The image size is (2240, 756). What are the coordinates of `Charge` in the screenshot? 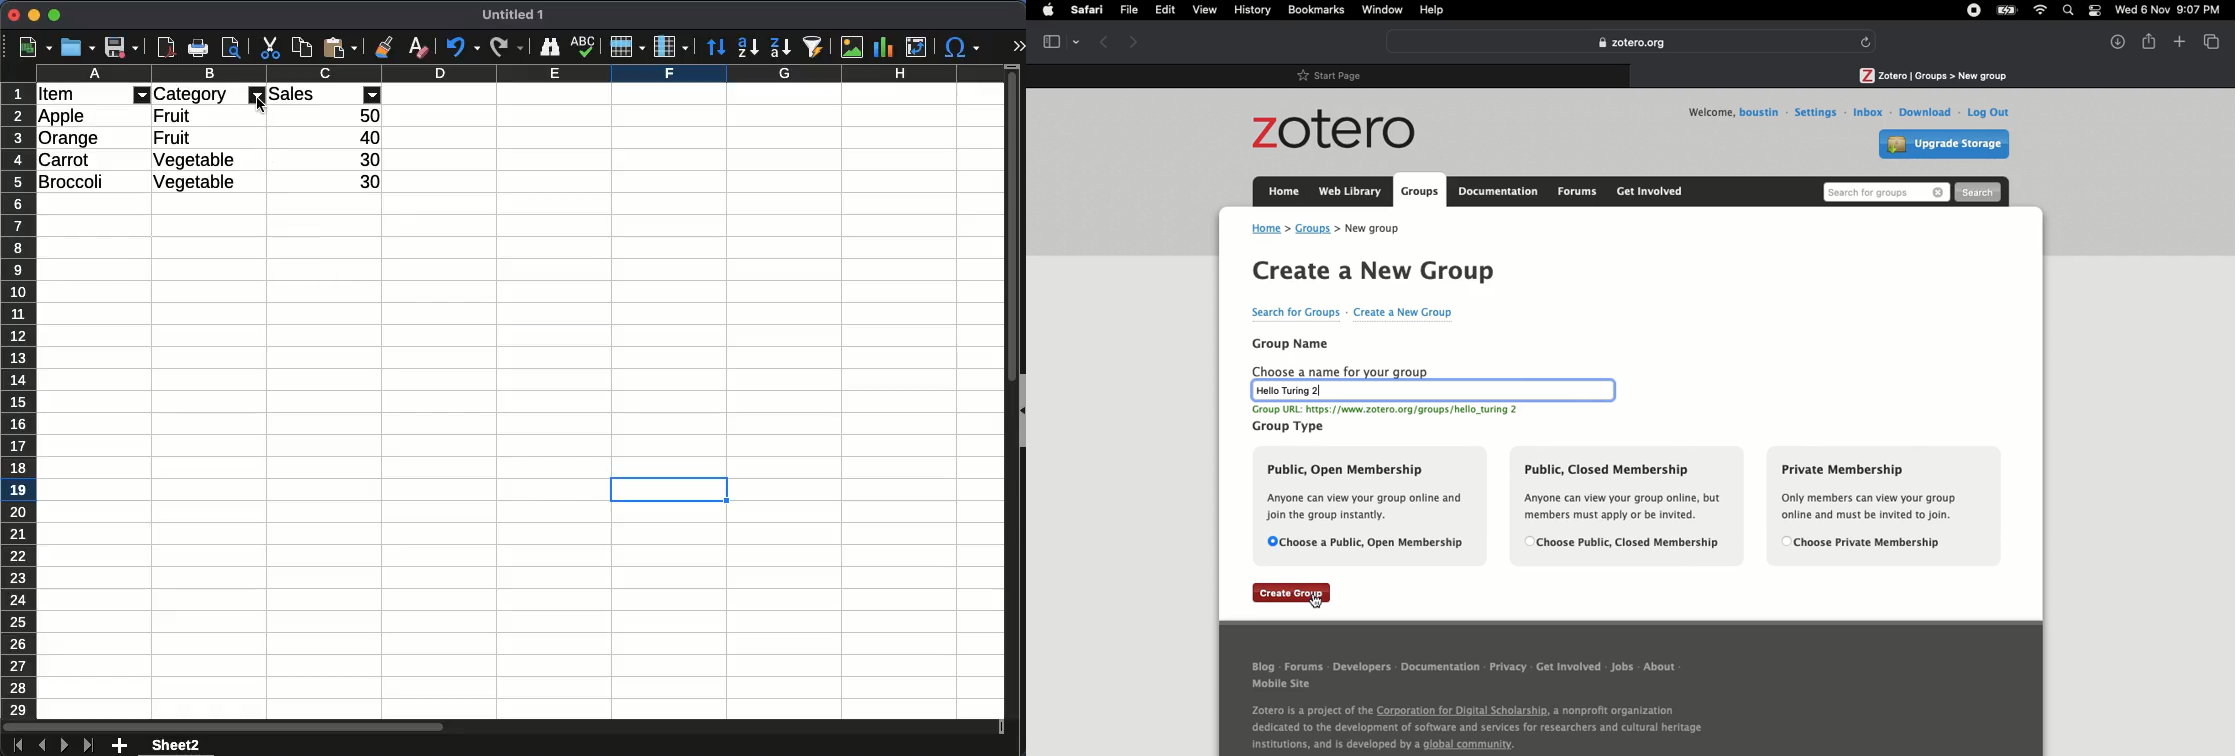 It's located at (2004, 10).